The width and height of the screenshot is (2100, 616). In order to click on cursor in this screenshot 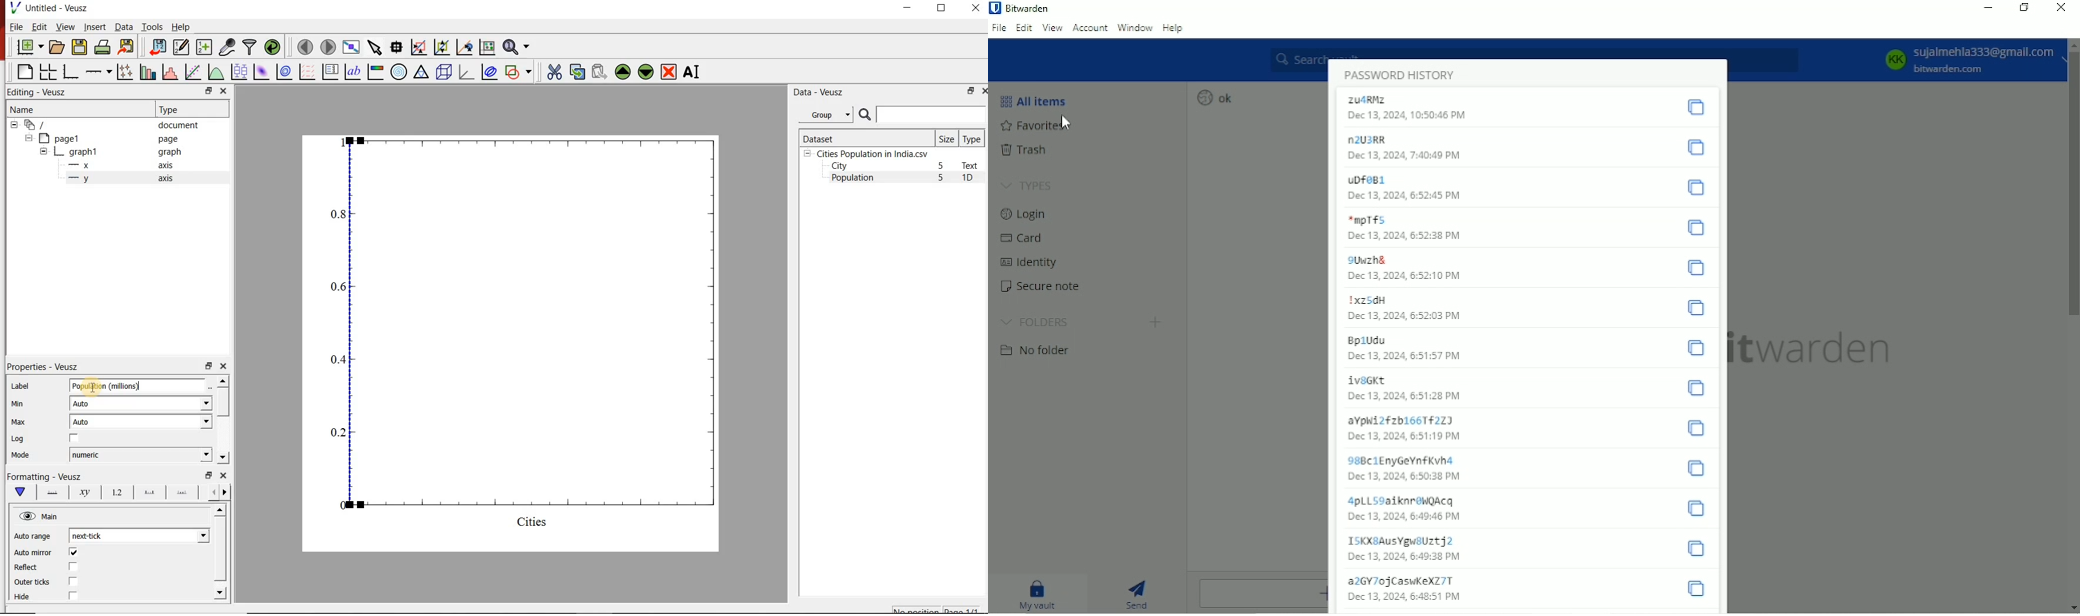, I will do `click(87, 383)`.